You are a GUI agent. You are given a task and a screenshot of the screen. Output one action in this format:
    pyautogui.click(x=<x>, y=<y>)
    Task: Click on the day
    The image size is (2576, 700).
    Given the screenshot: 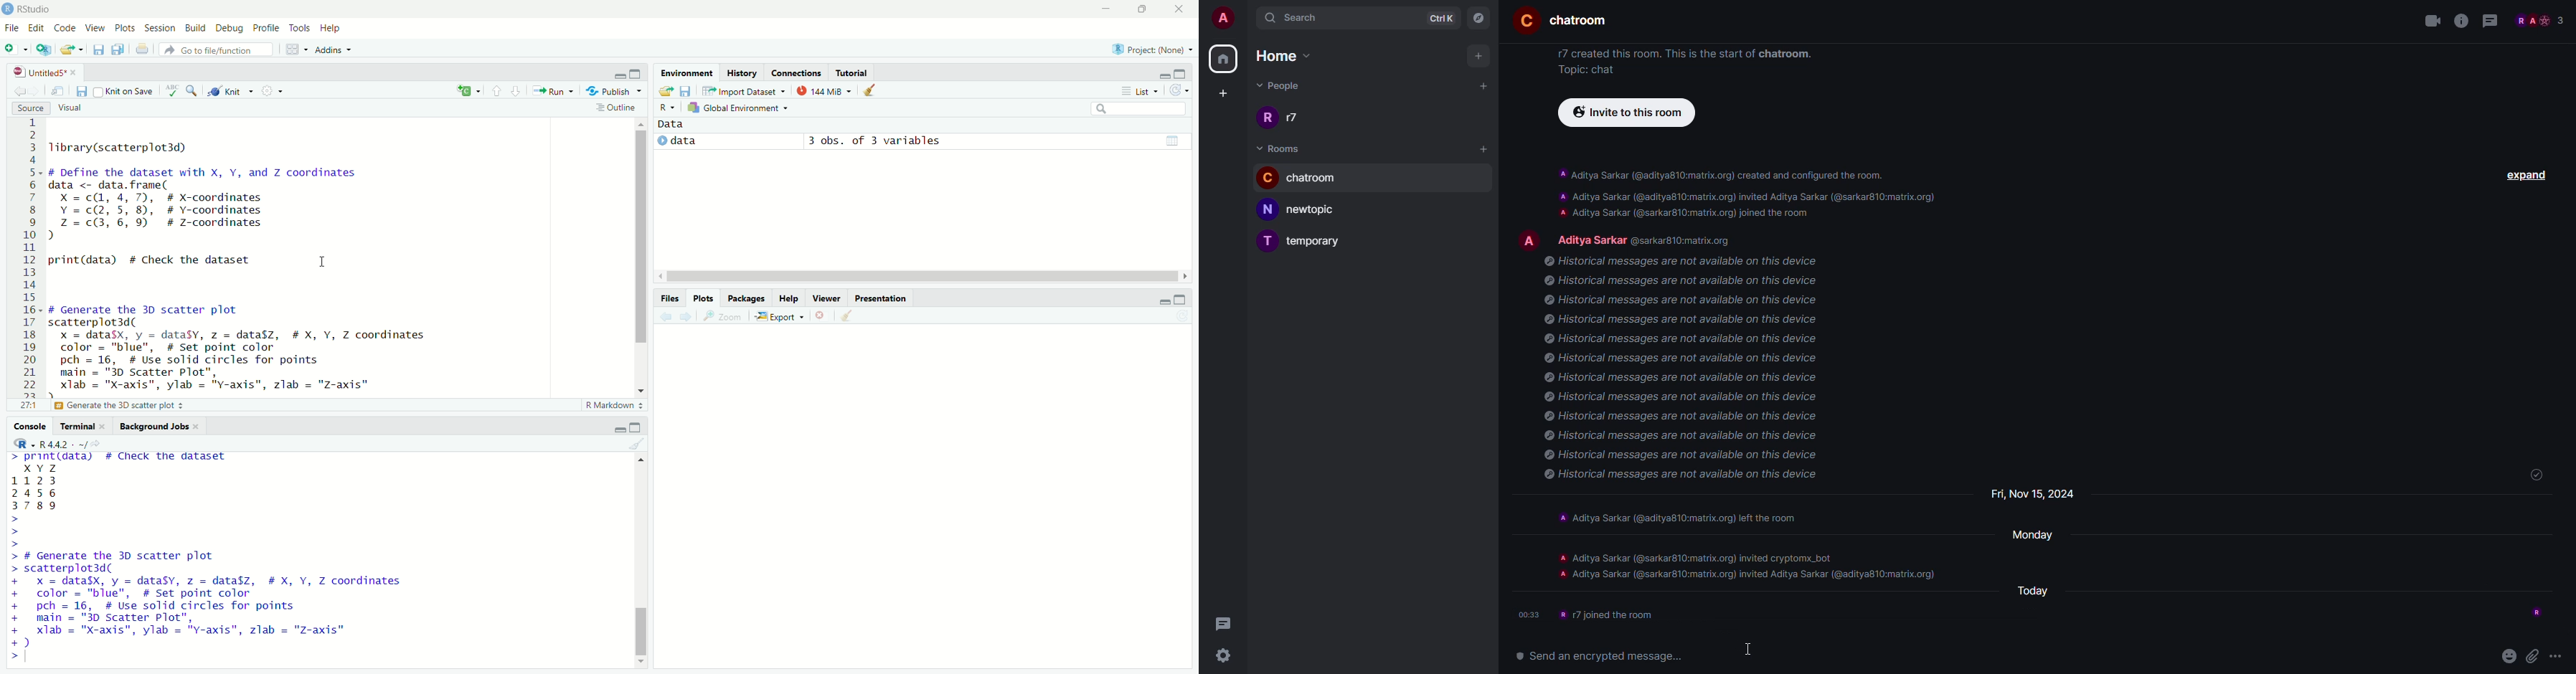 What is the action you would take?
    pyautogui.click(x=2026, y=493)
    